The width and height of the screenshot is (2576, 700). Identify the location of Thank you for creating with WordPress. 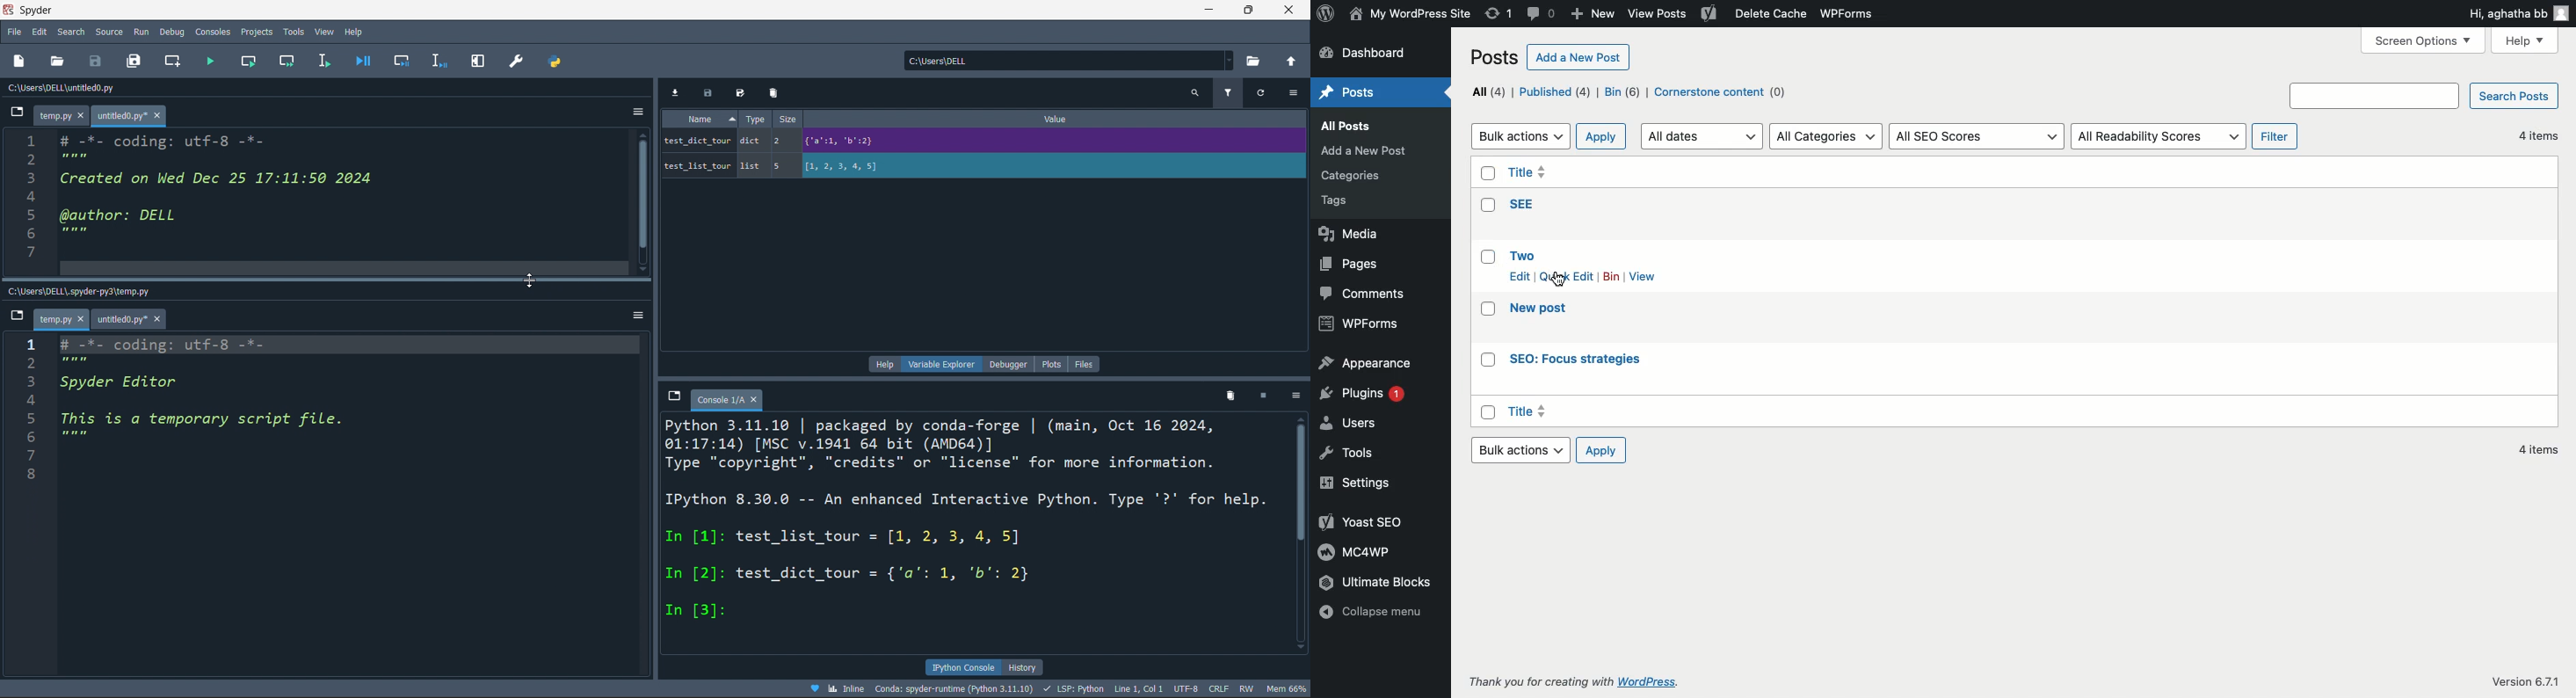
(1571, 681).